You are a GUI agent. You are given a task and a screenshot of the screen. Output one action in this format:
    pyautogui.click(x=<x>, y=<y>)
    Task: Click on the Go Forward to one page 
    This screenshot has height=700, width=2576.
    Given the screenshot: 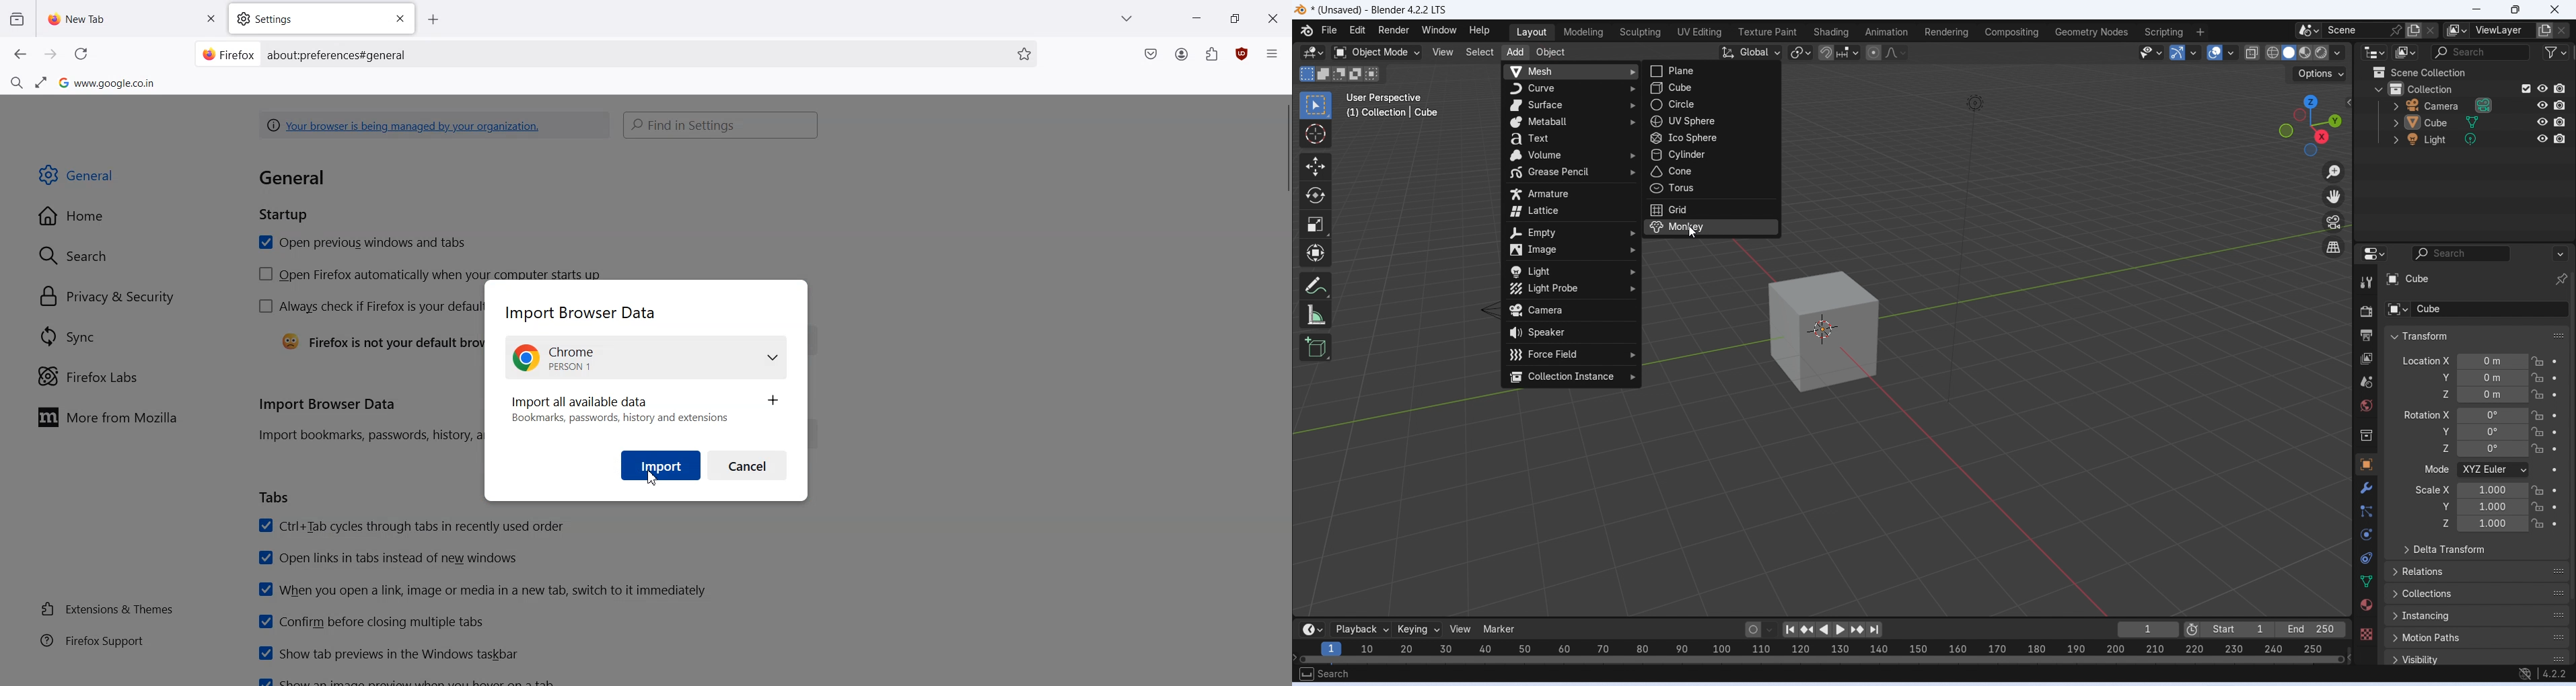 What is the action you would take?
    pyautogui.click(x=51, y=54)
    